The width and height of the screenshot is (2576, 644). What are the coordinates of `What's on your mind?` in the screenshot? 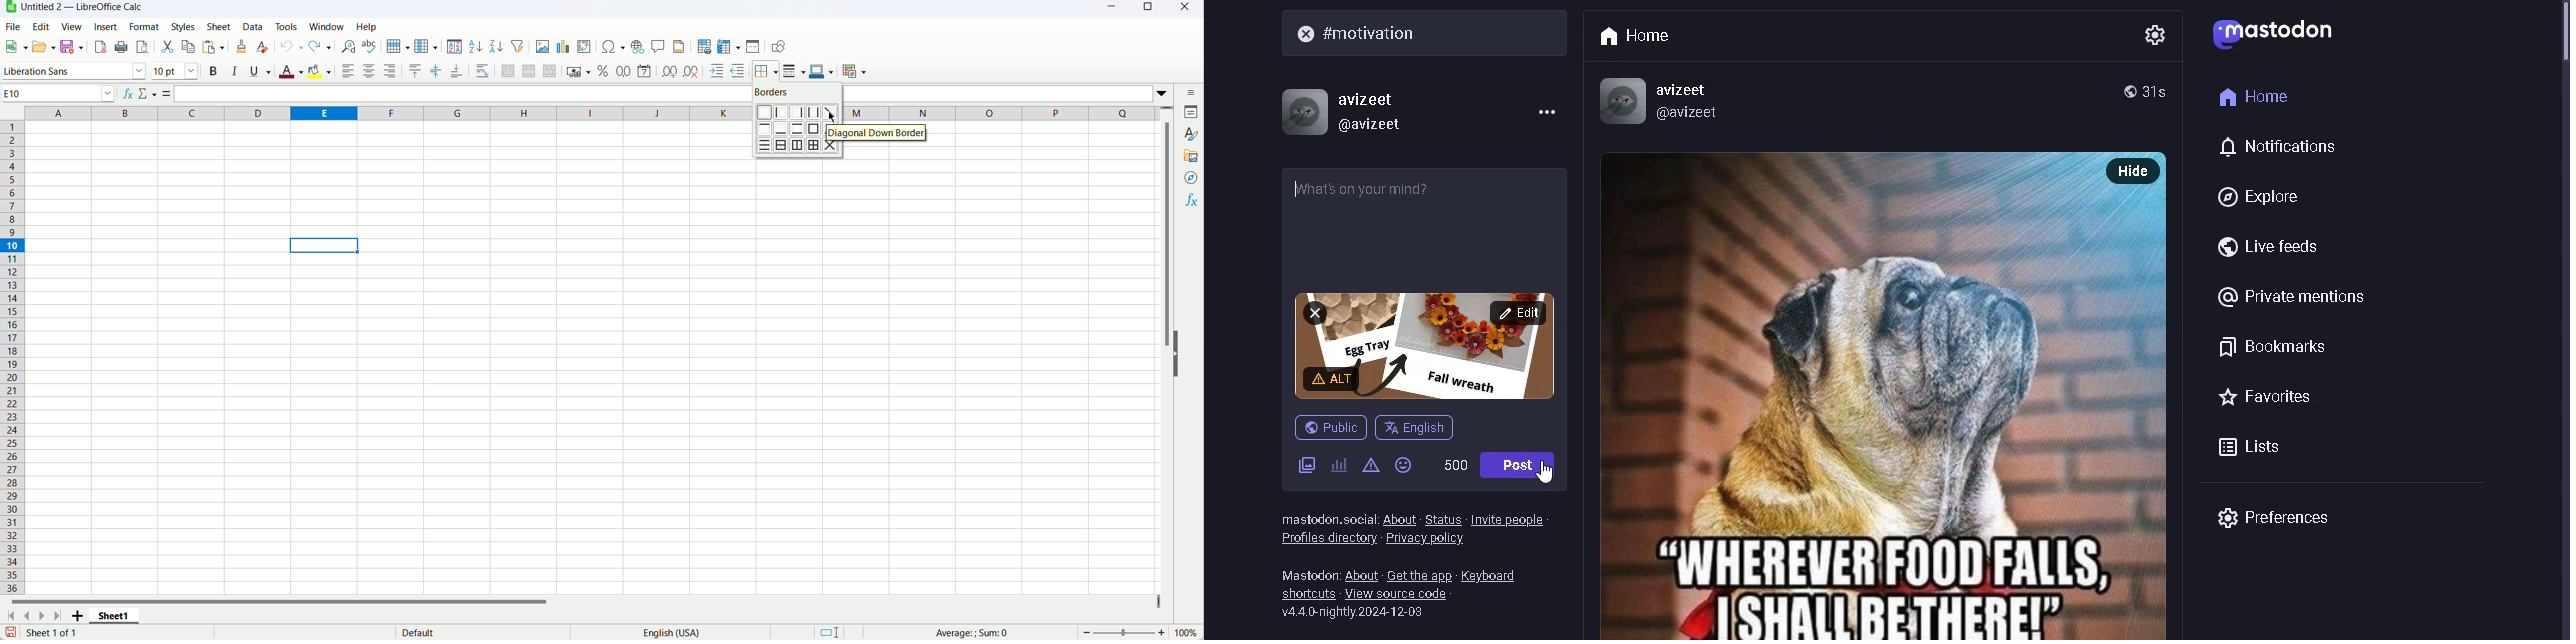 It's located at (1429, 210).